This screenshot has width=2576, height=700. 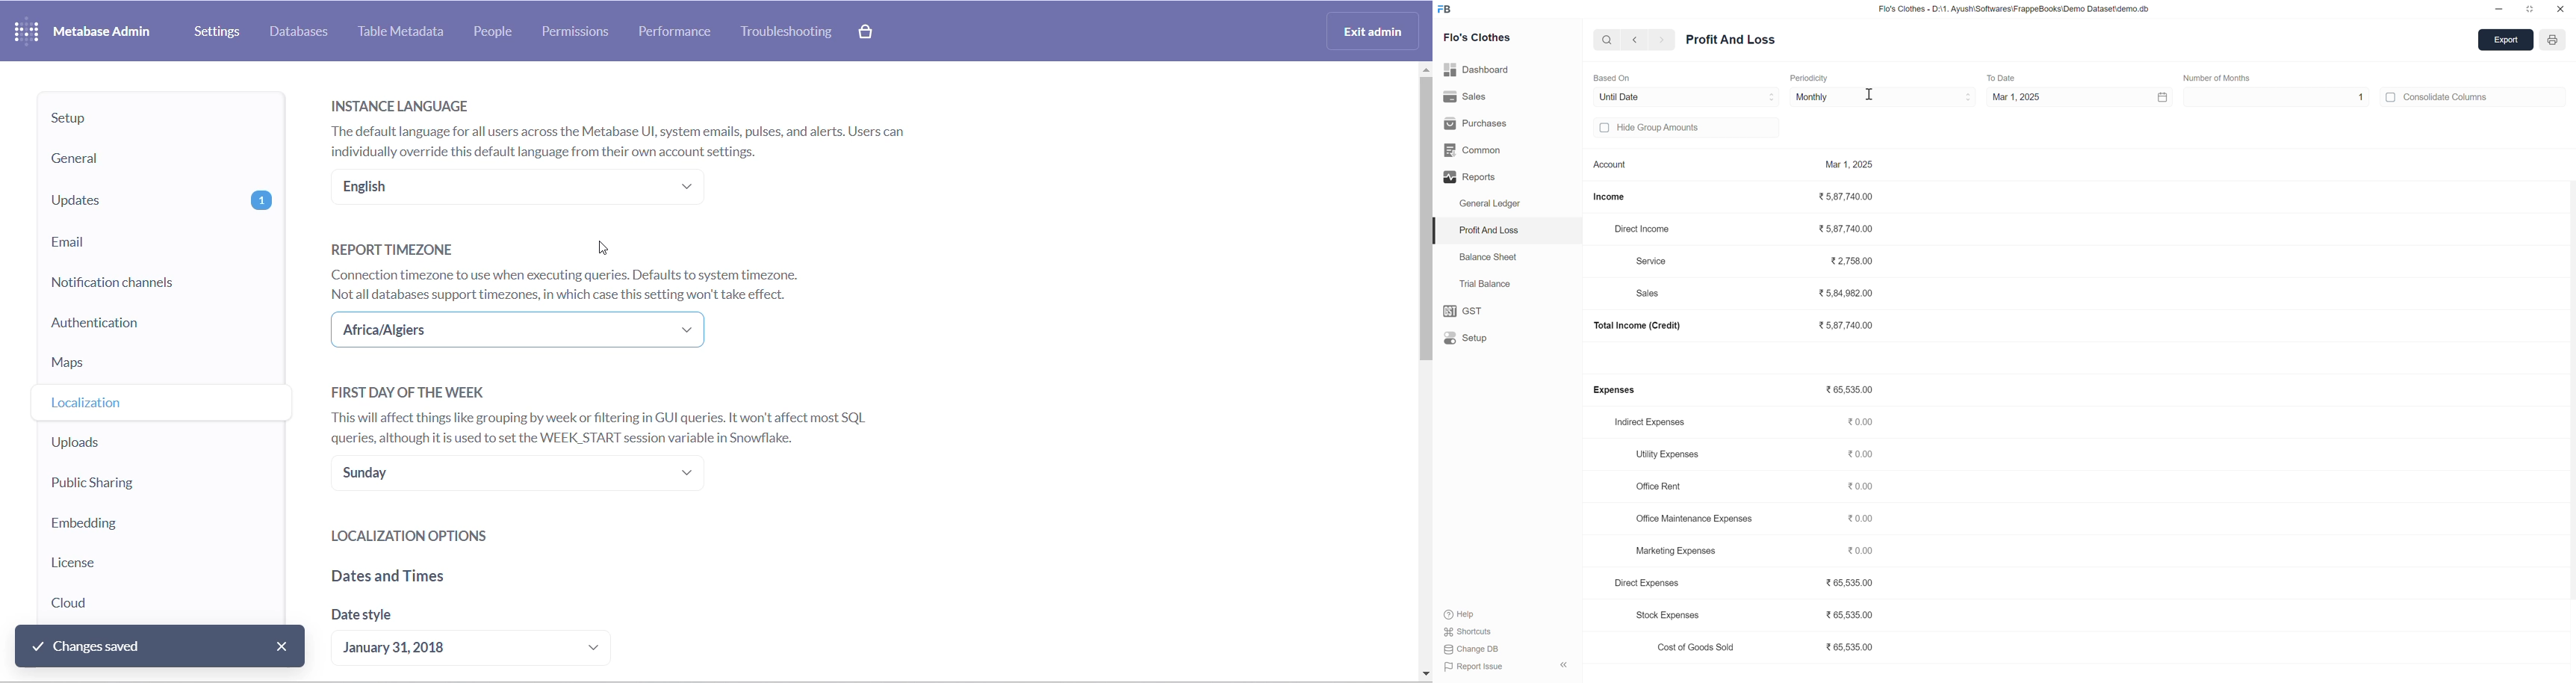 What do you see at coordinates (2551, 39) in the screenshot?
I see `Open report print view` at bounding box center [2551, 39].